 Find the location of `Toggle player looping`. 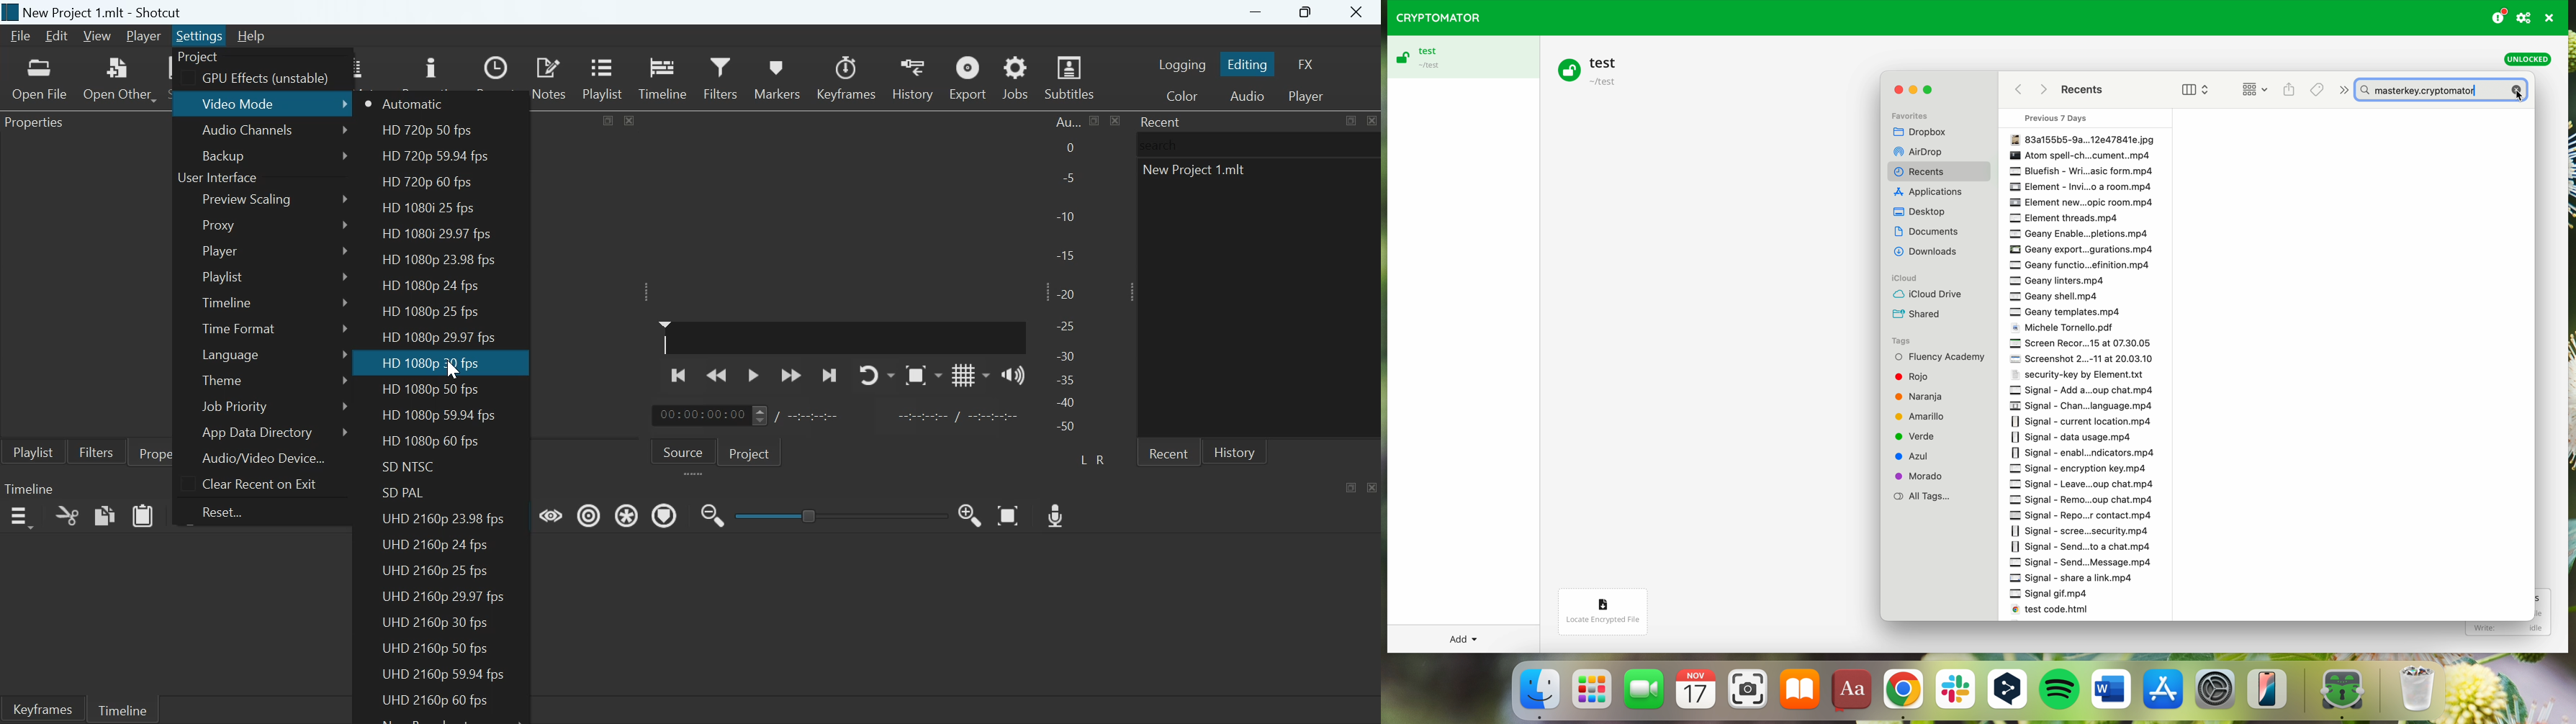

Toggle player looping is located at coordinates (877, 375).